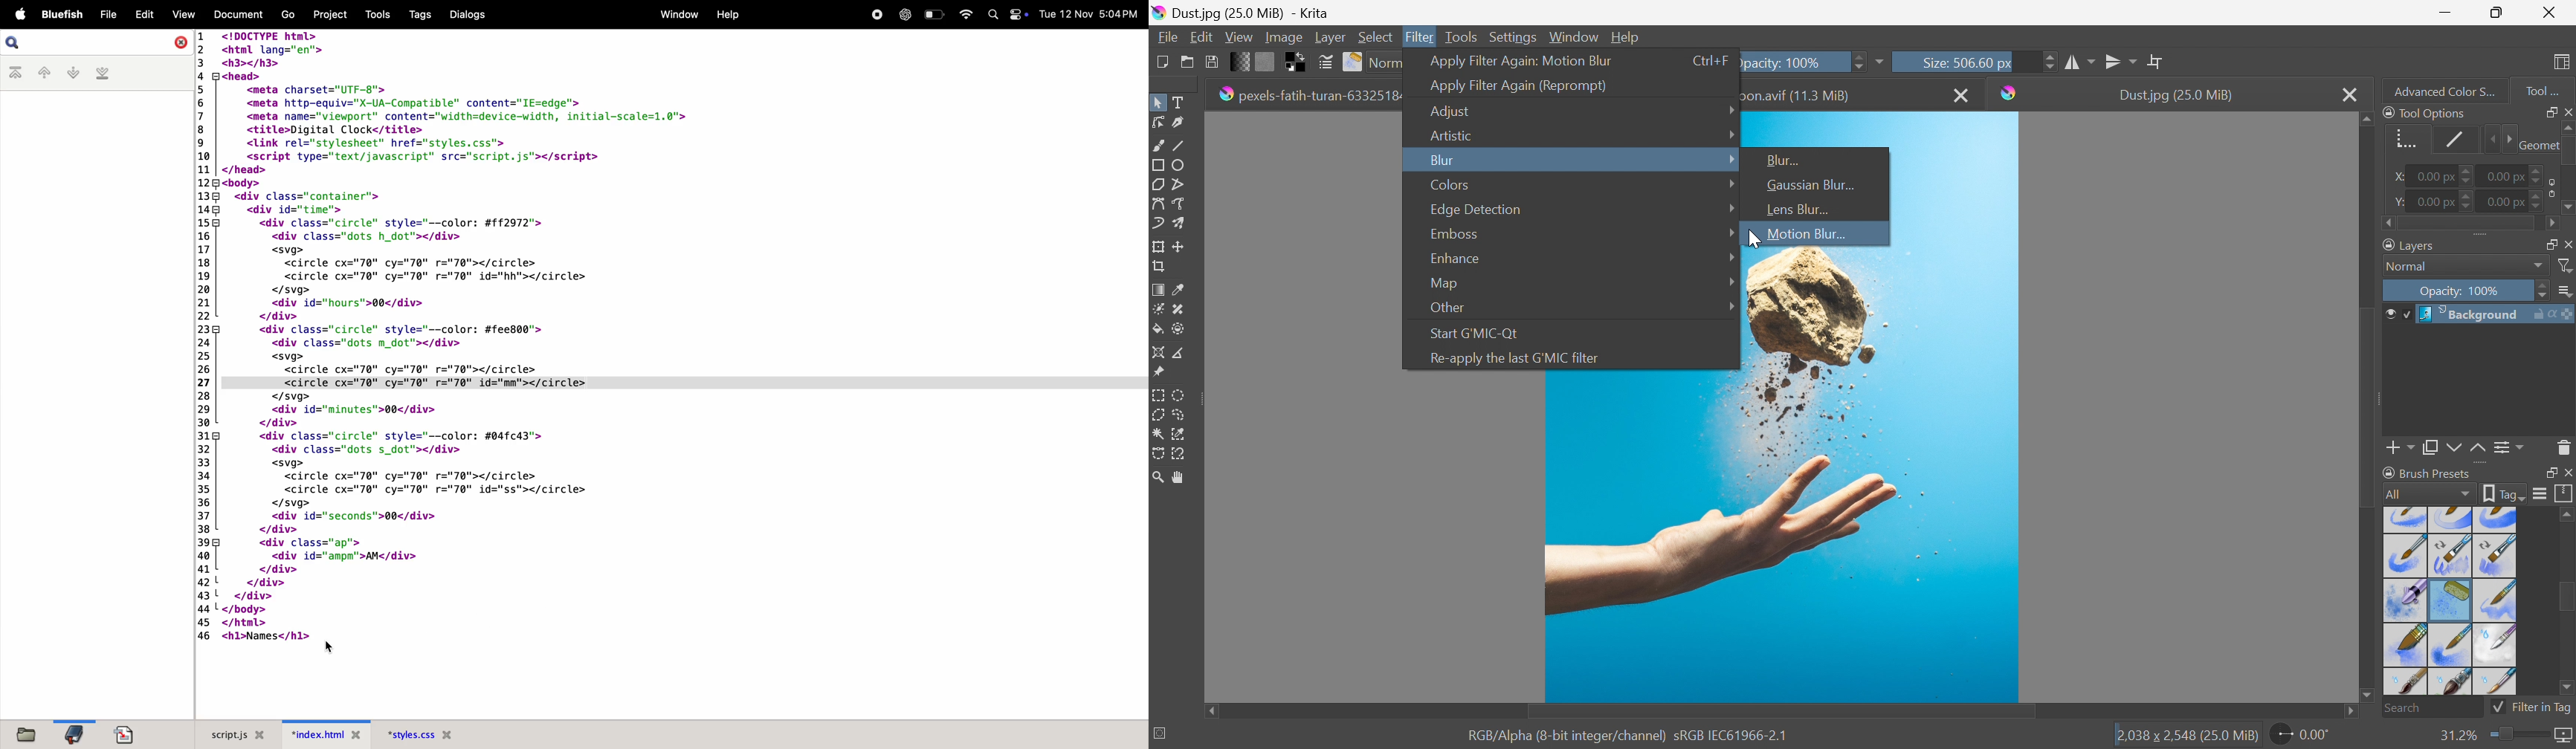  What do you see at coordinates (1443, 284) in the screenshot?
I see `Map` at bounding box center [1443, 284].